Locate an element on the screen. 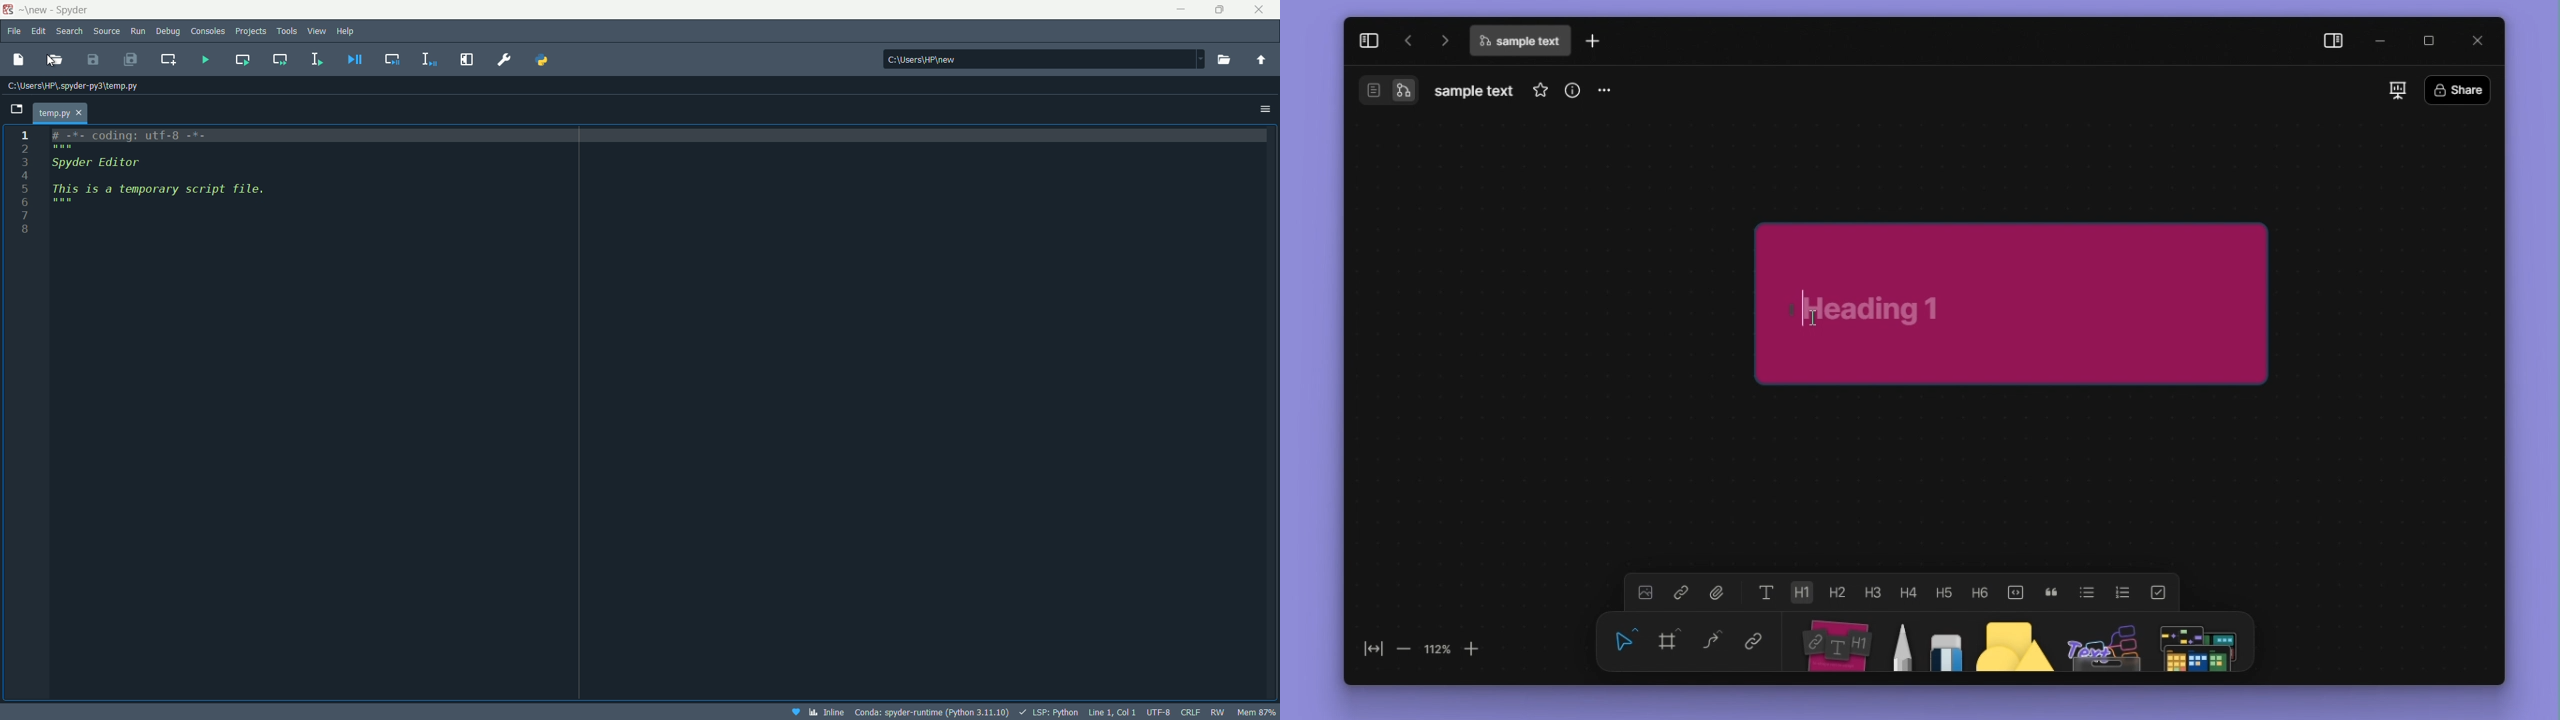 The height and width of the screenshot is (728, 2576). help menu is located at coordinates (345, 31).